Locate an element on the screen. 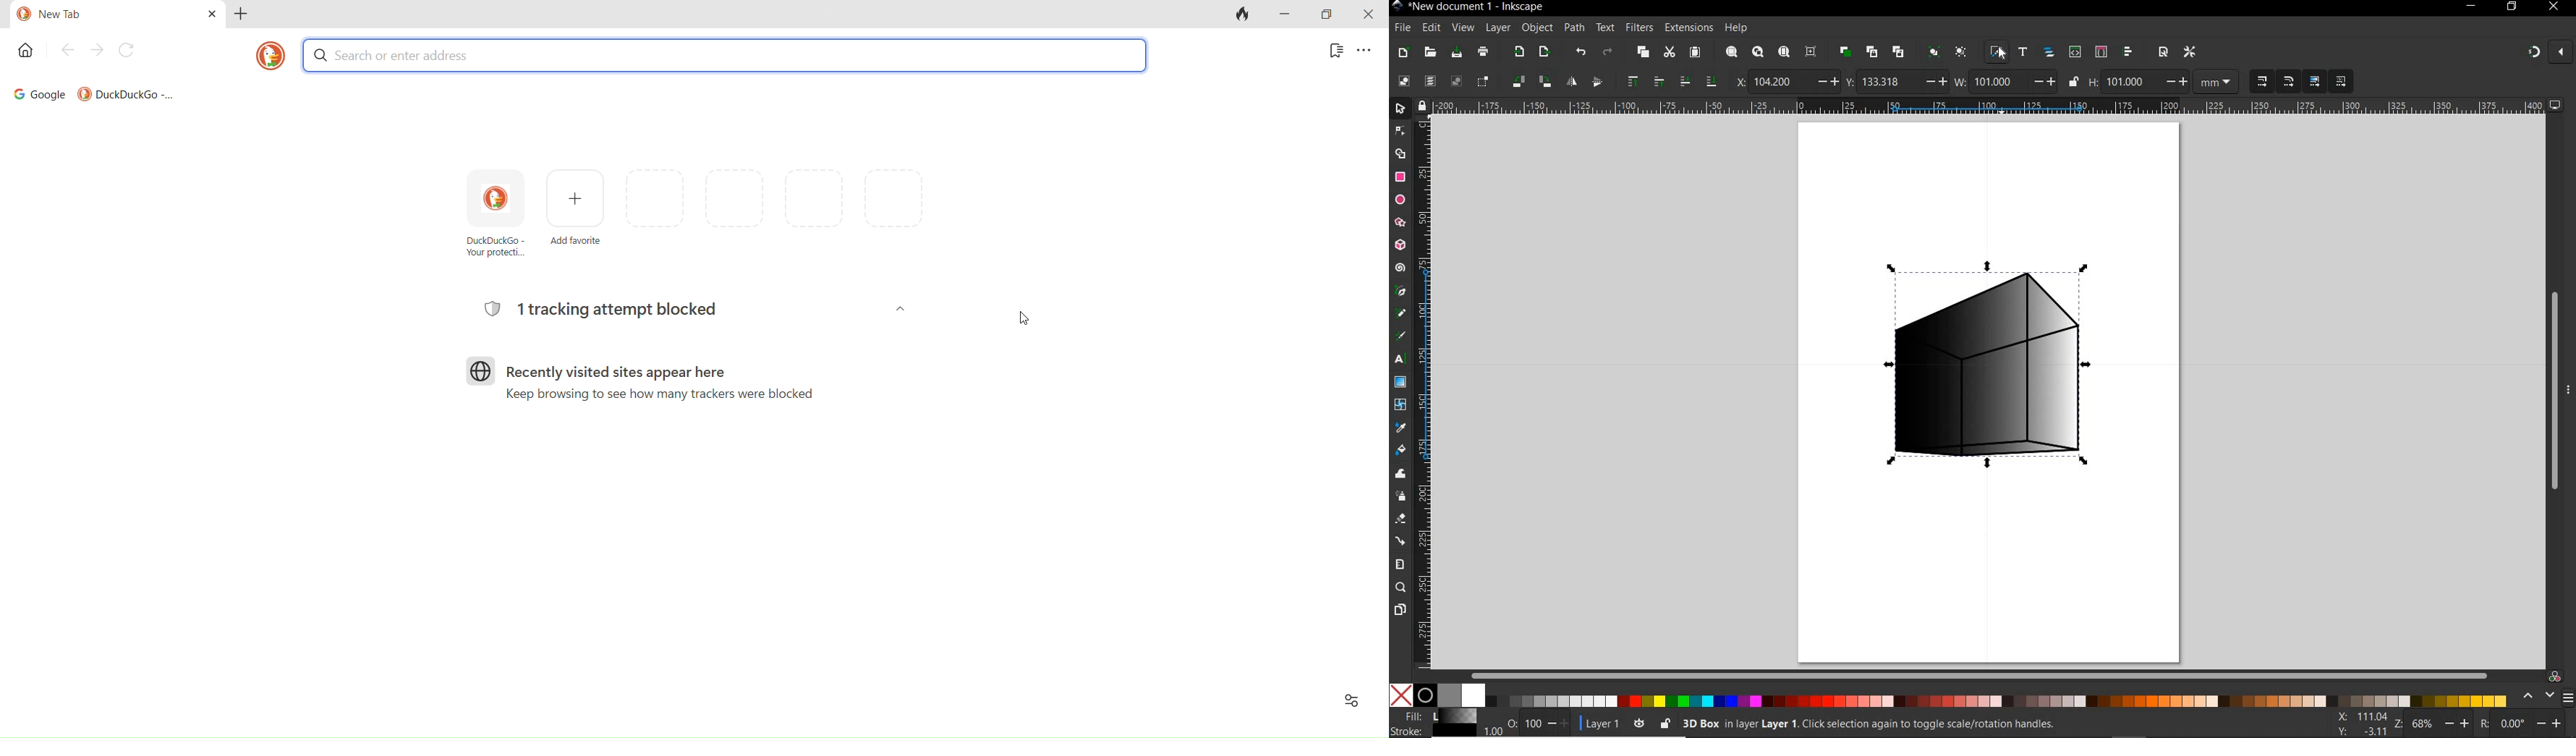 Image resolution: width=2576 pixels, height=756 pixels. ZOOM PAGE is located at coordinates (1785, 53).